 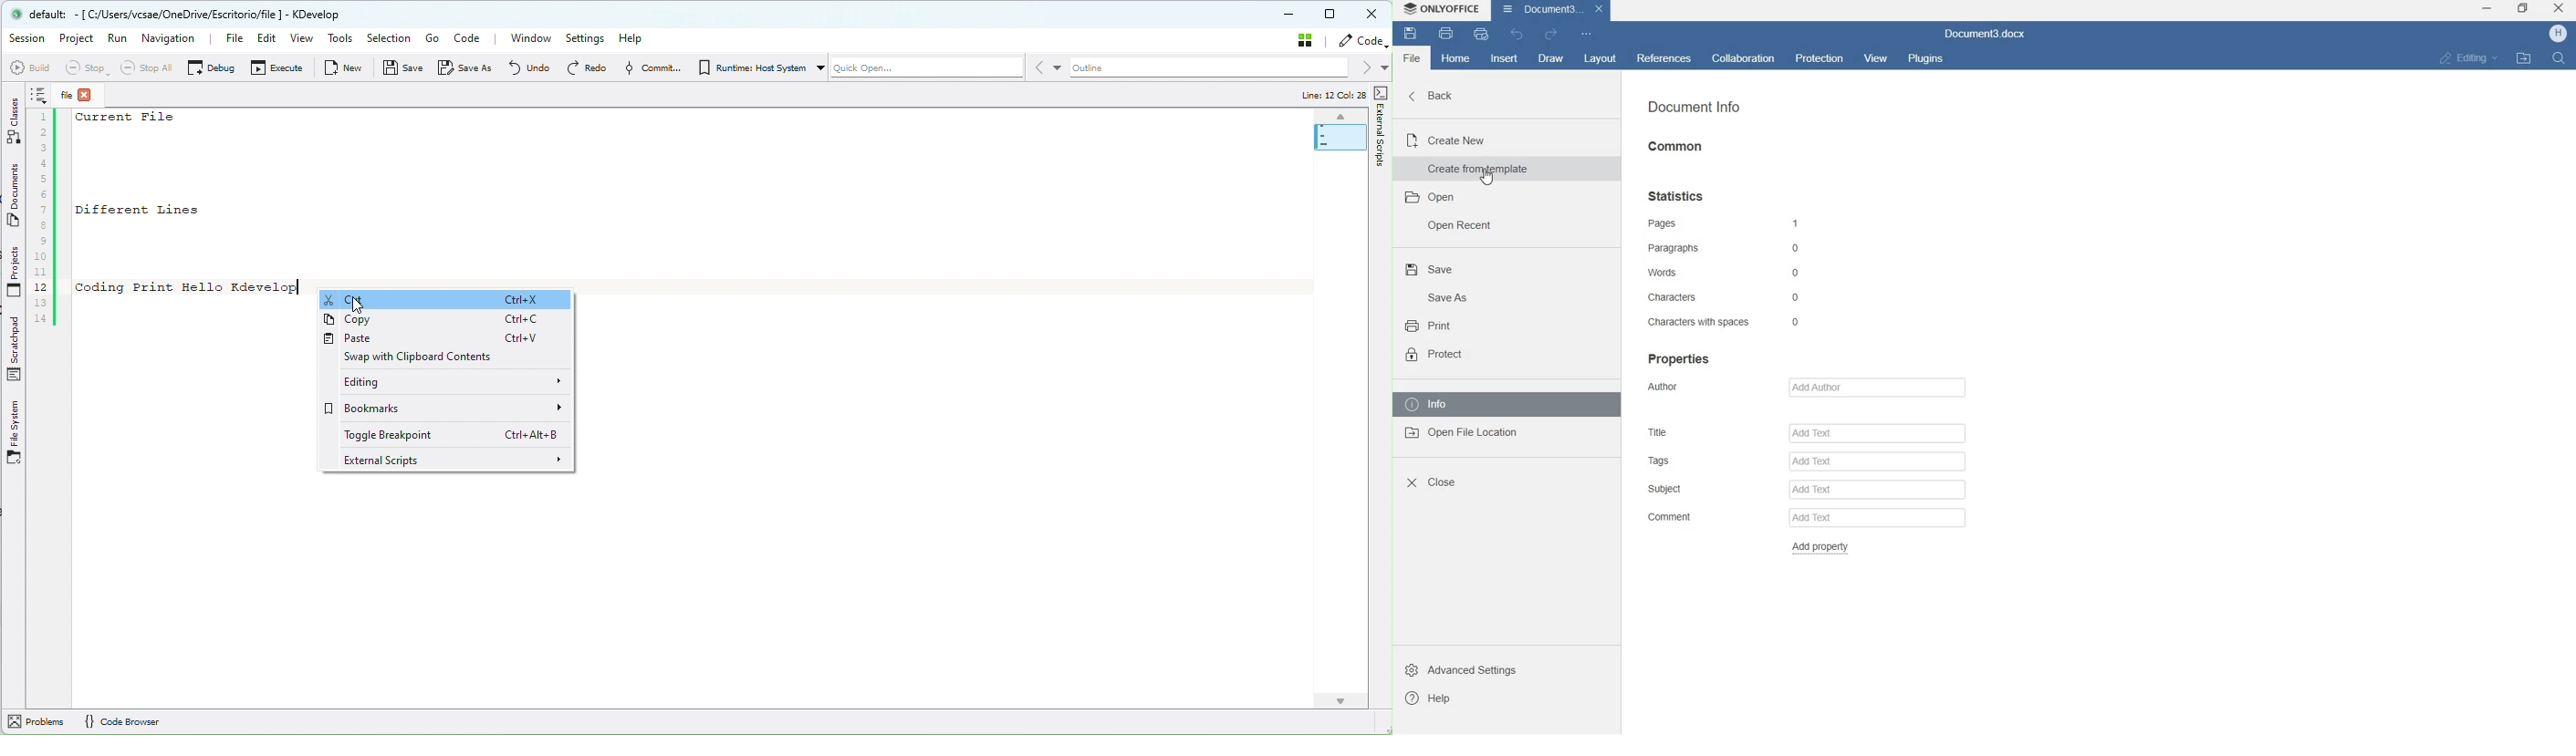 I want to click on customize quick access toolbar, so click(x=1587, y=34).